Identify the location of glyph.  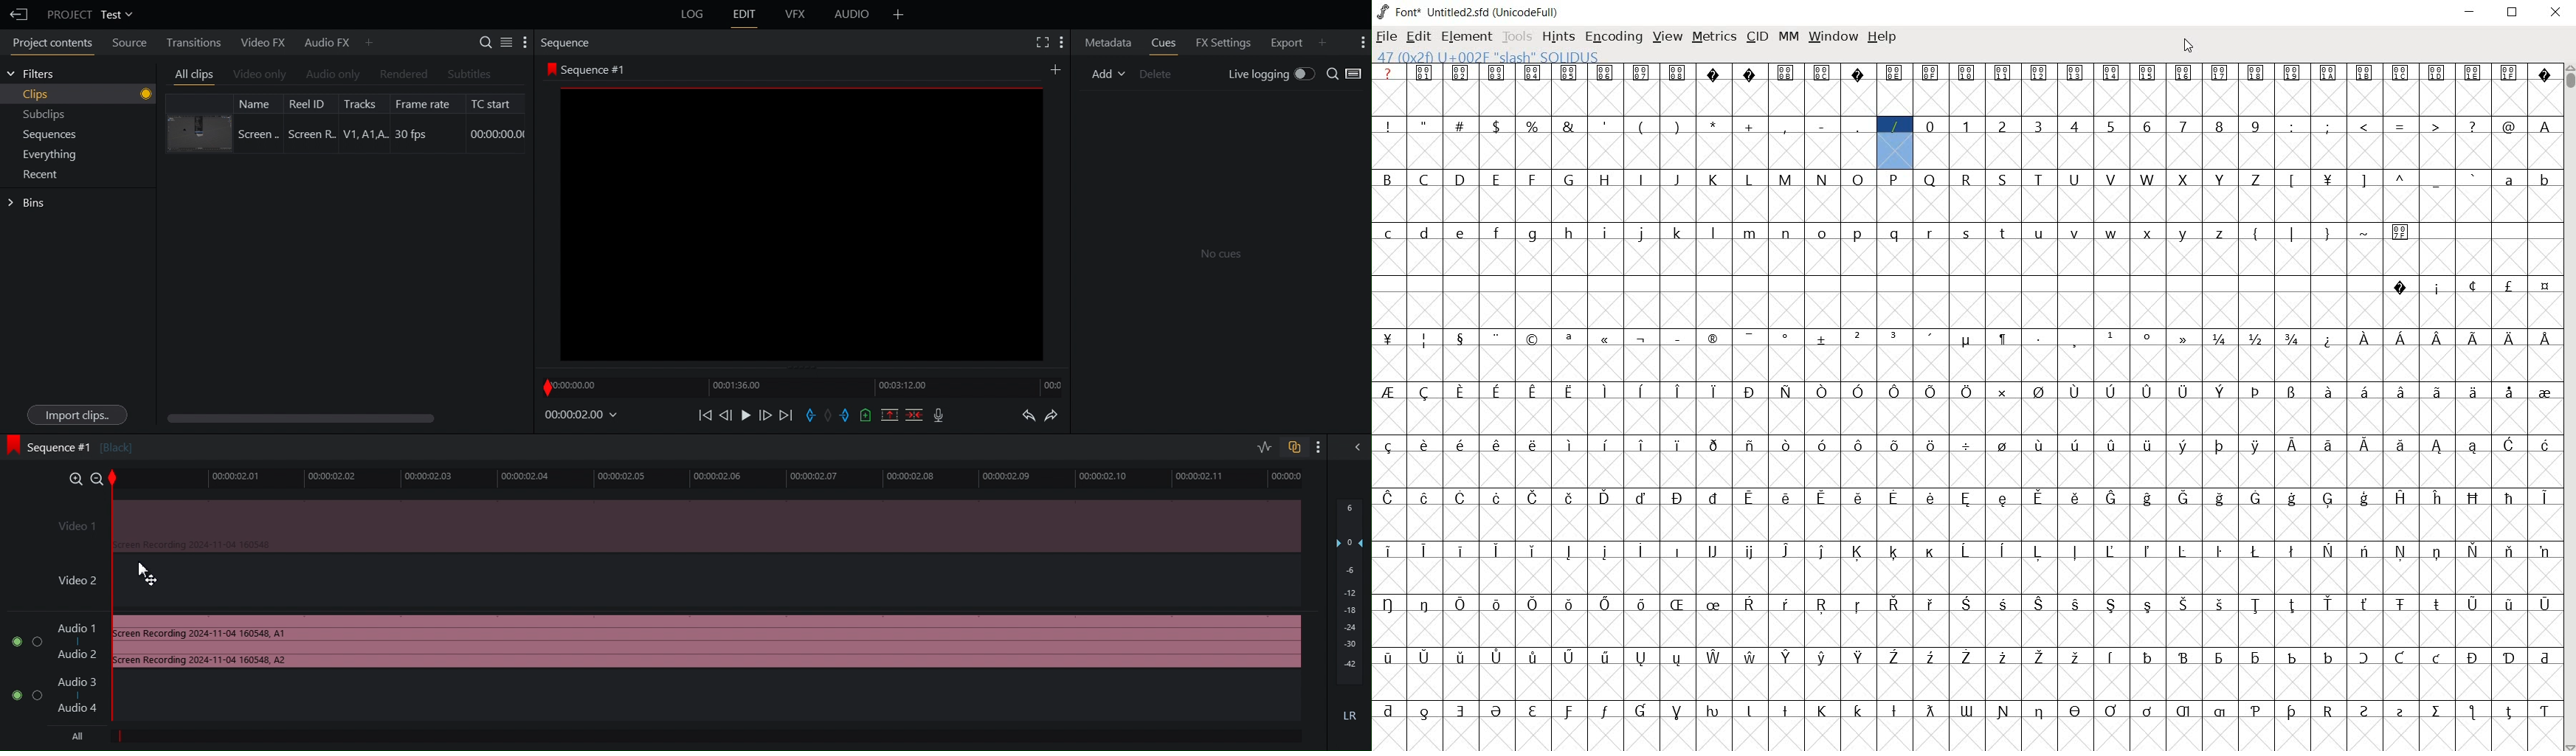
(2219, 552).